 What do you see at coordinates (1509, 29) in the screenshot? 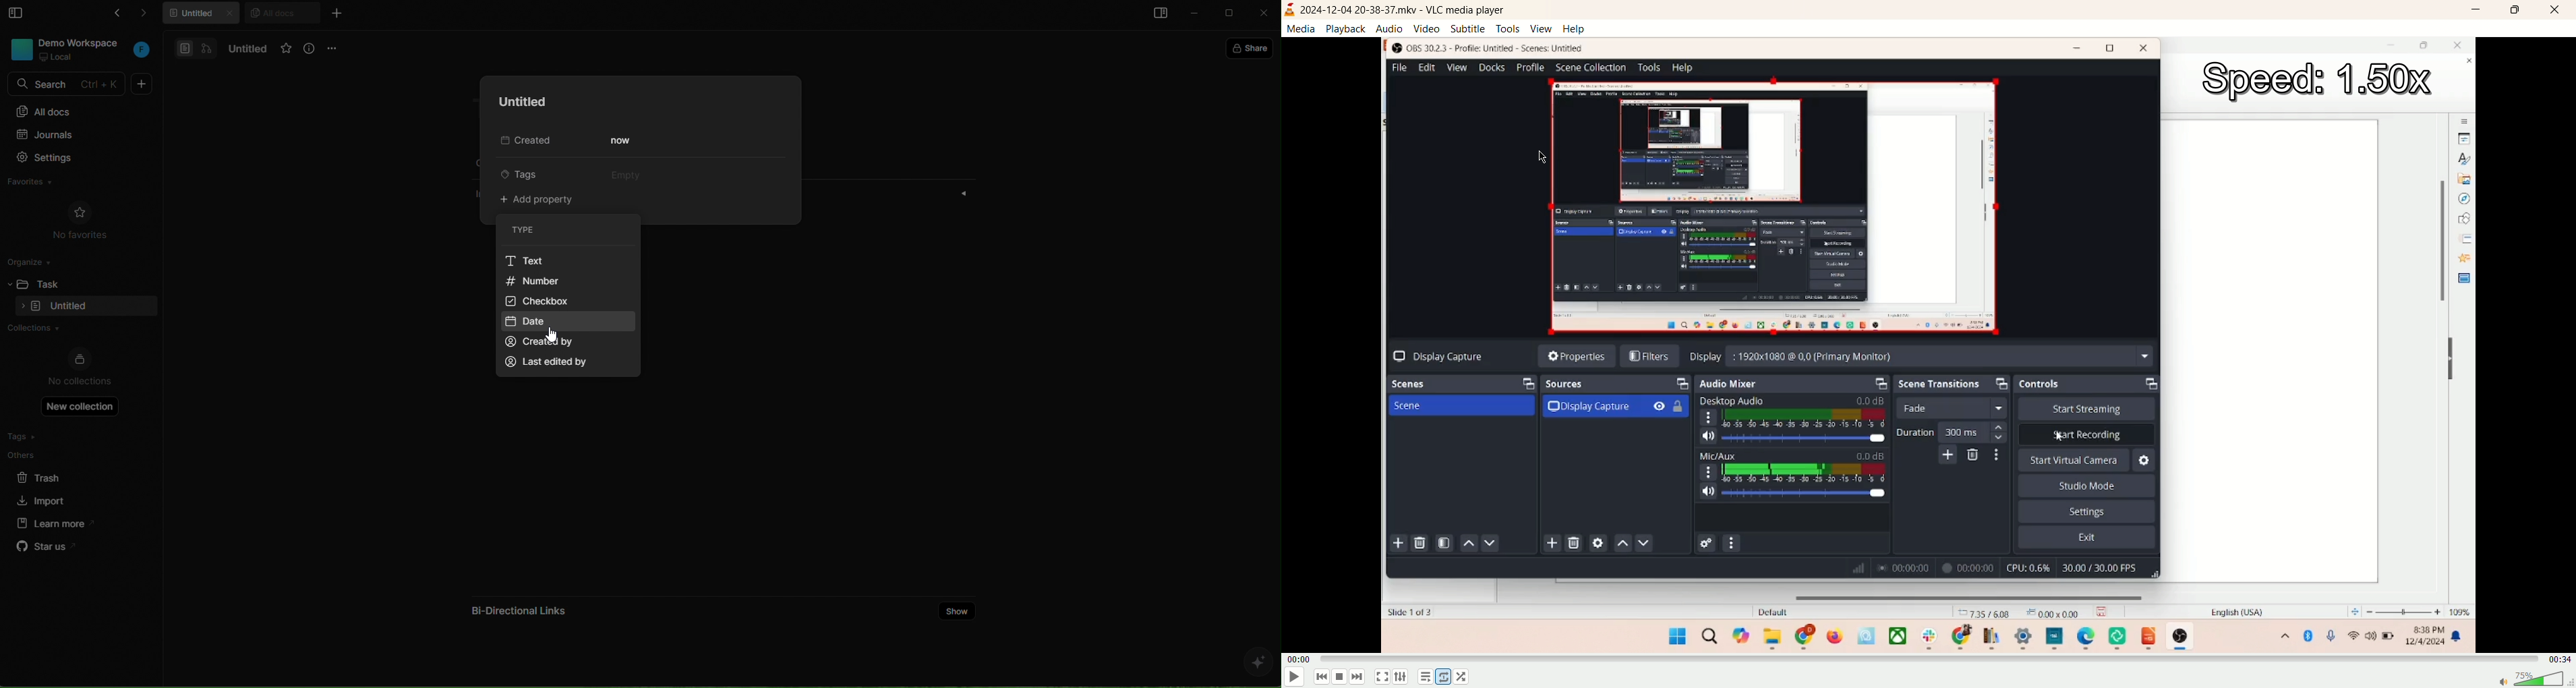
I see `tools` at bounding box center [1509, 29].